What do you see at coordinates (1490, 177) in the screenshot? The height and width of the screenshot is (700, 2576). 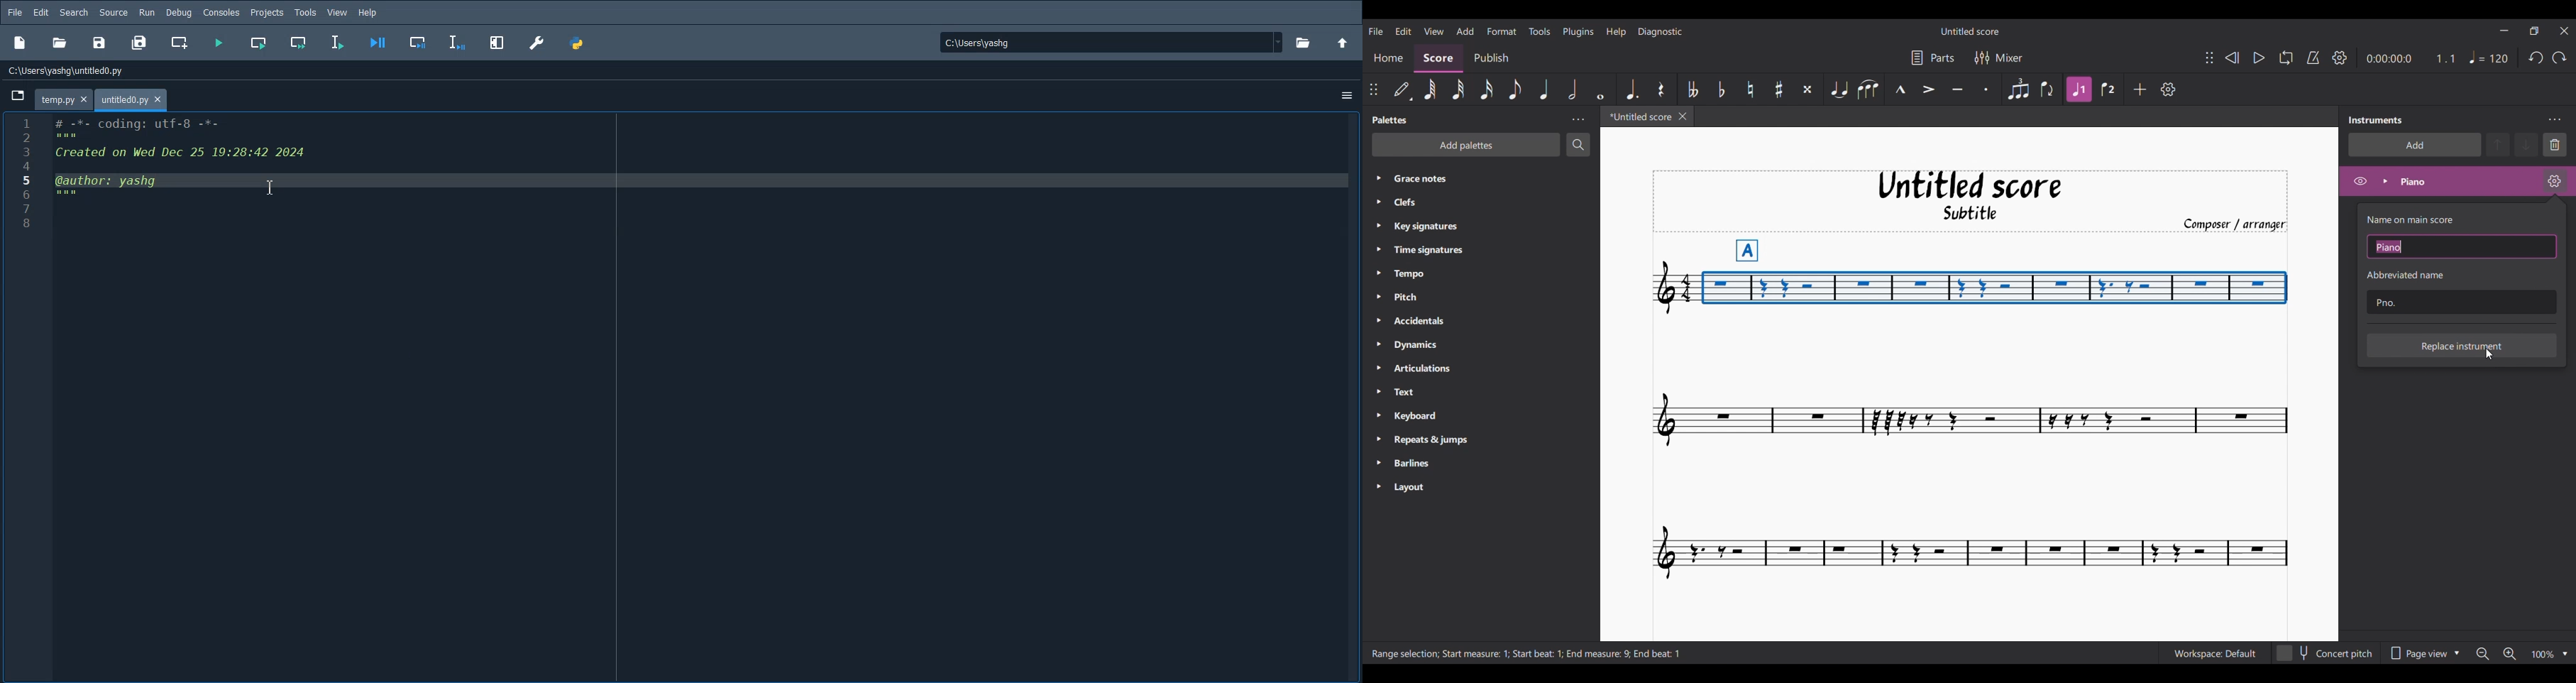 I see `Grace notes` at bounding box center [1490, 177].